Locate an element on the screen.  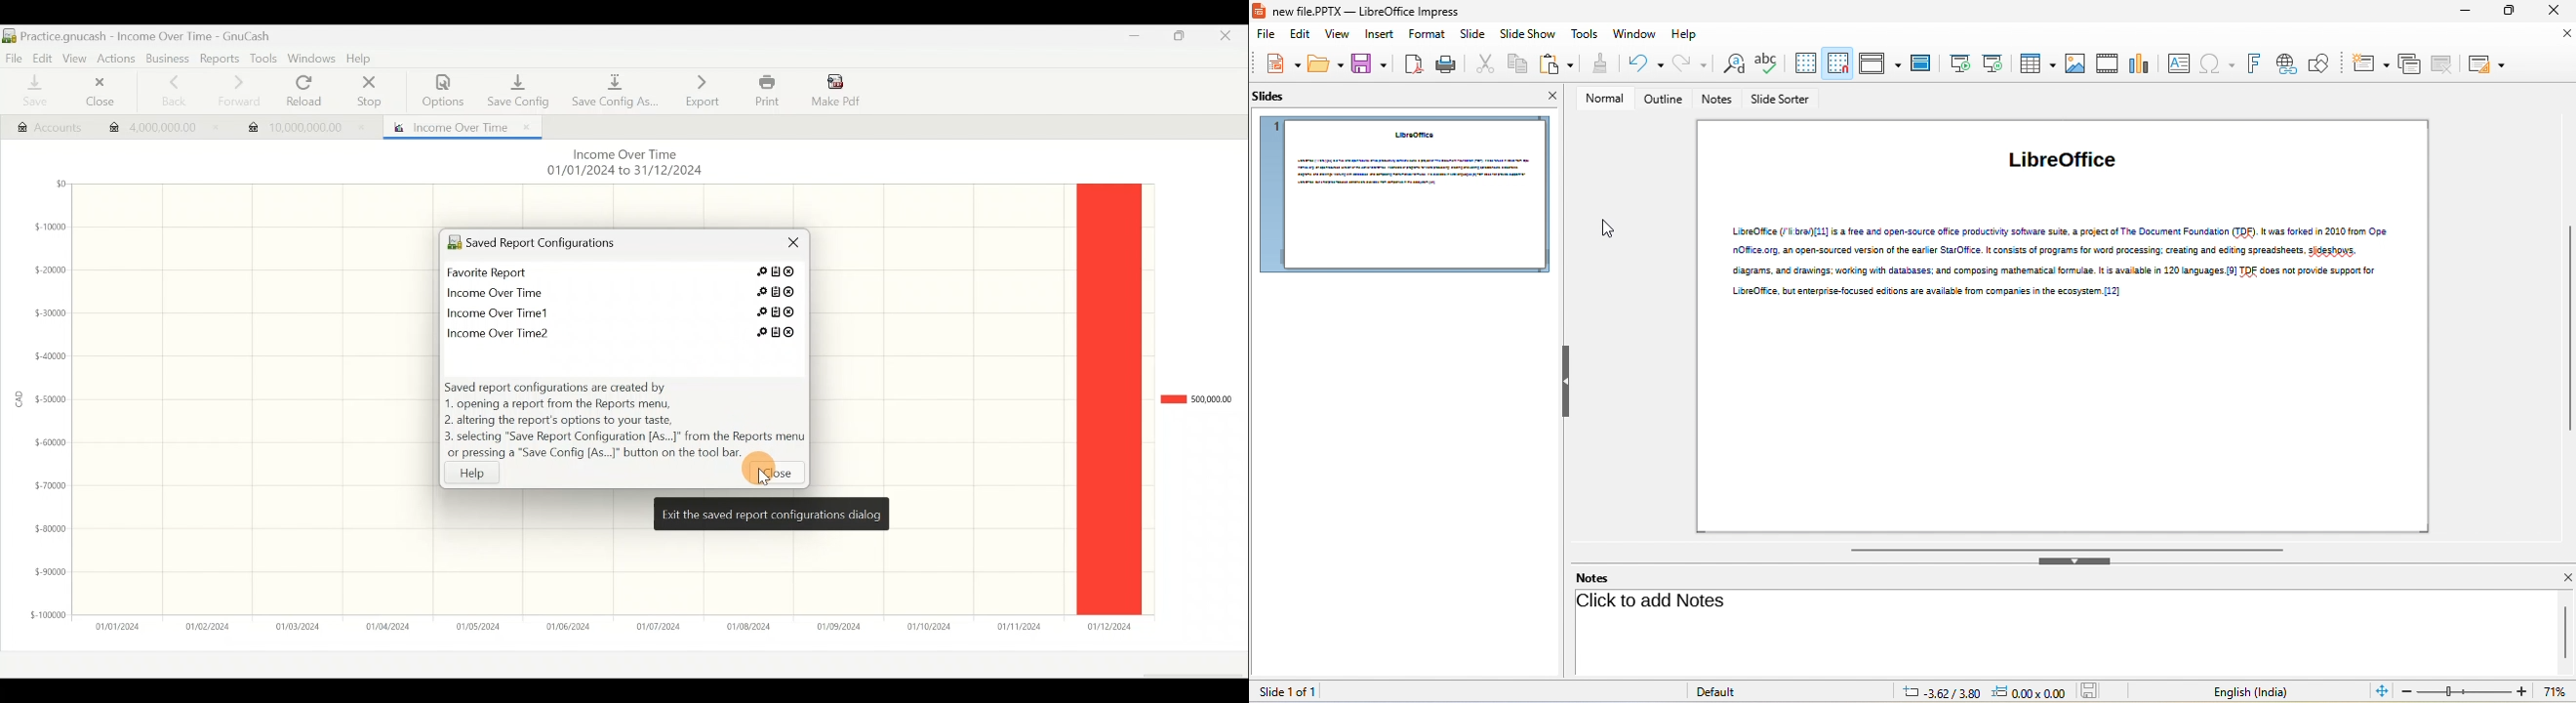
view is located at coordinates (1334, 36).